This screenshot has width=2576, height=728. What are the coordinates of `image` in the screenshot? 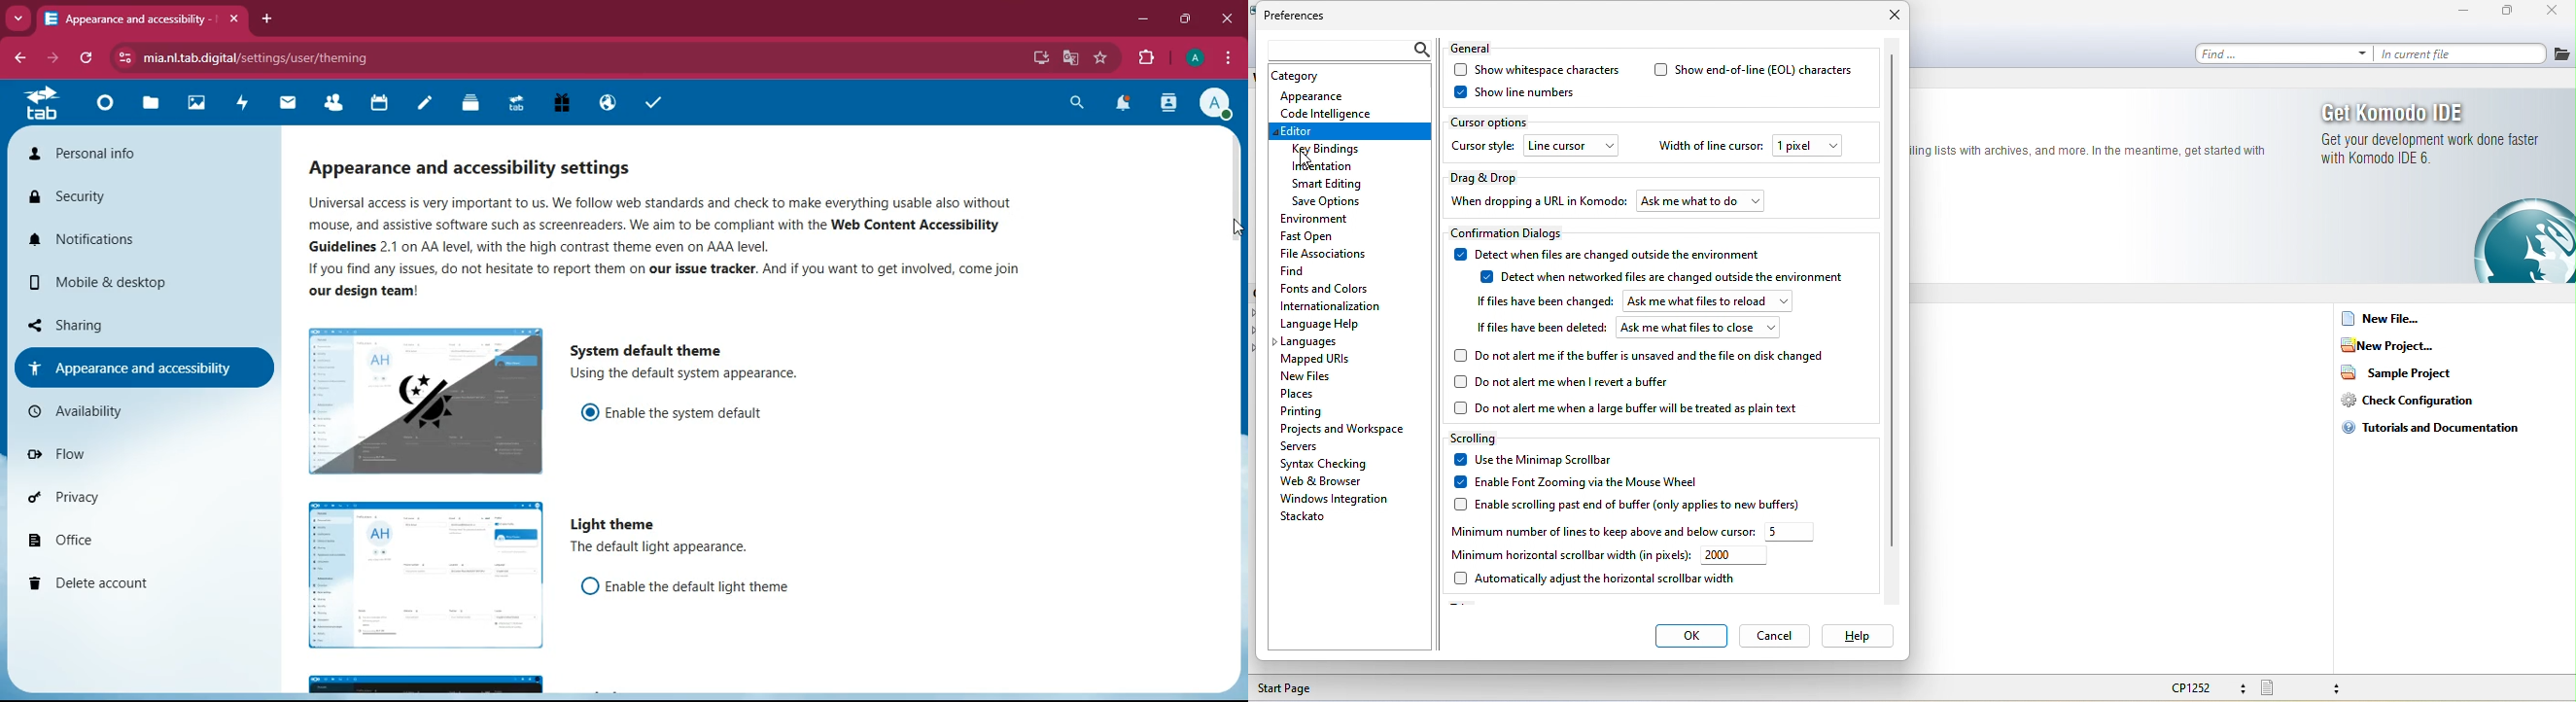 It's located at (426, 579).